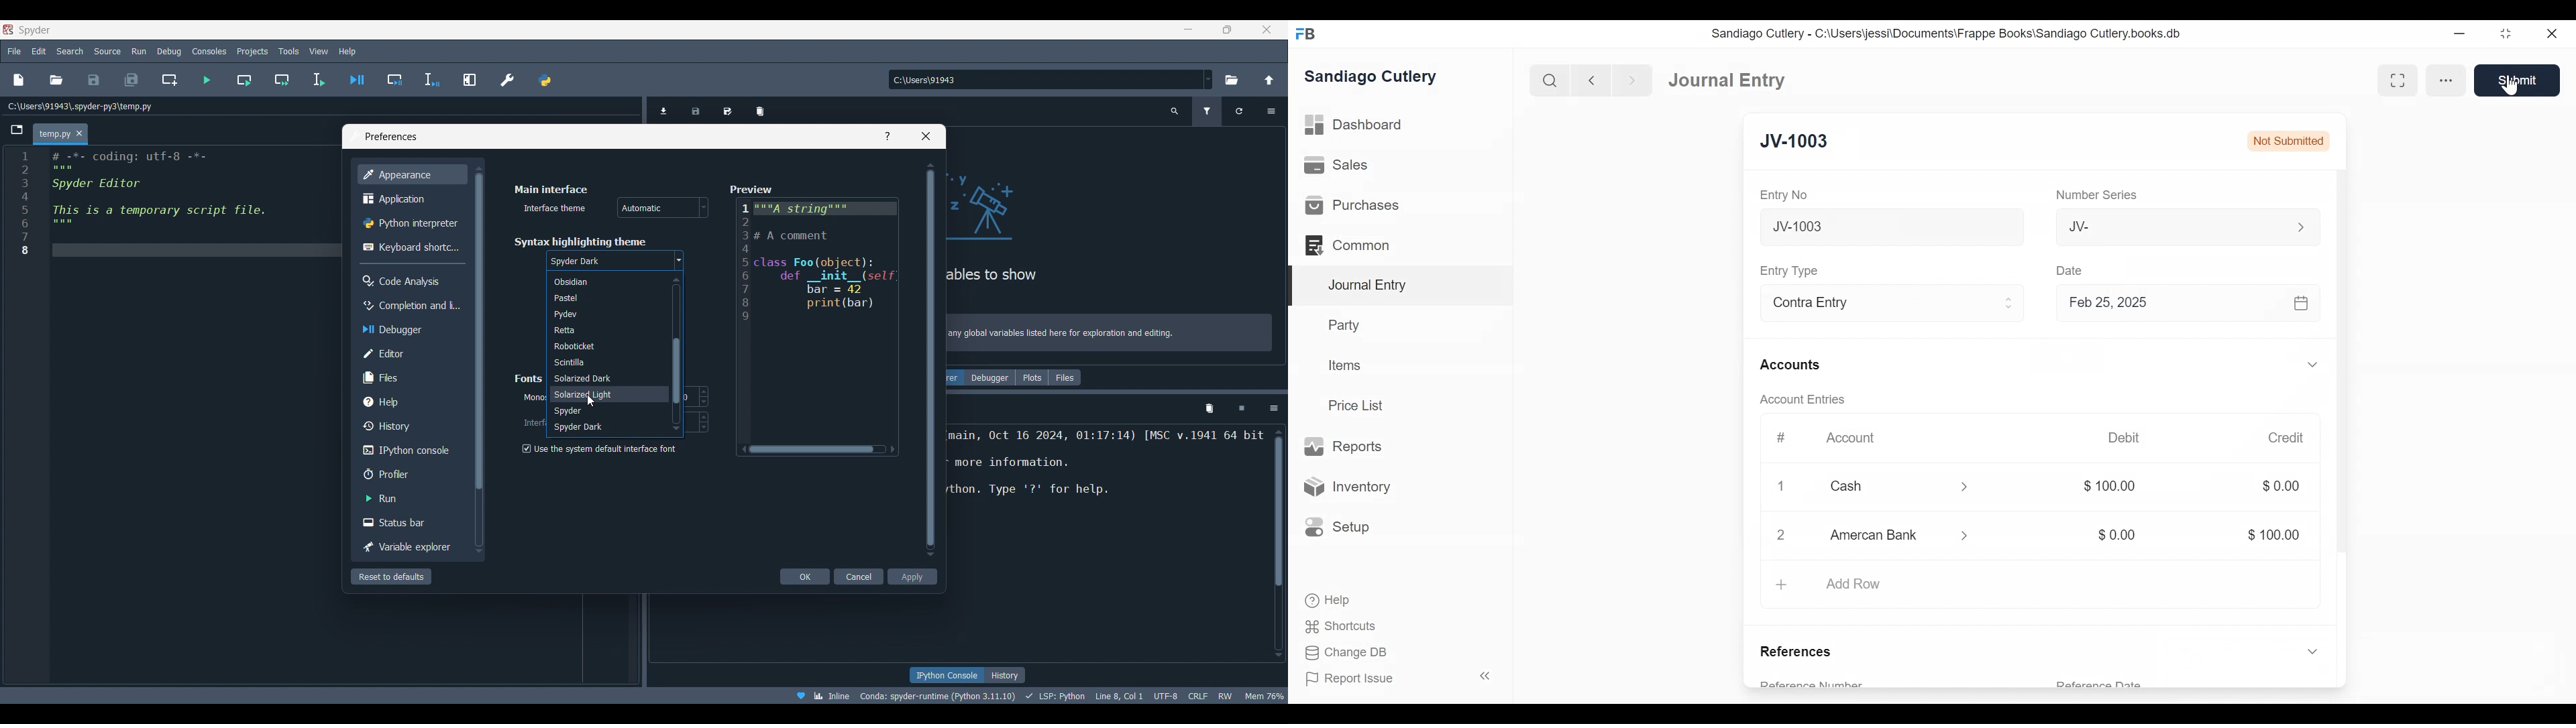  What do you see at coordinates (253, 51) in the screenshot?
I see `Projects menu` at bounding box center [253, 51].